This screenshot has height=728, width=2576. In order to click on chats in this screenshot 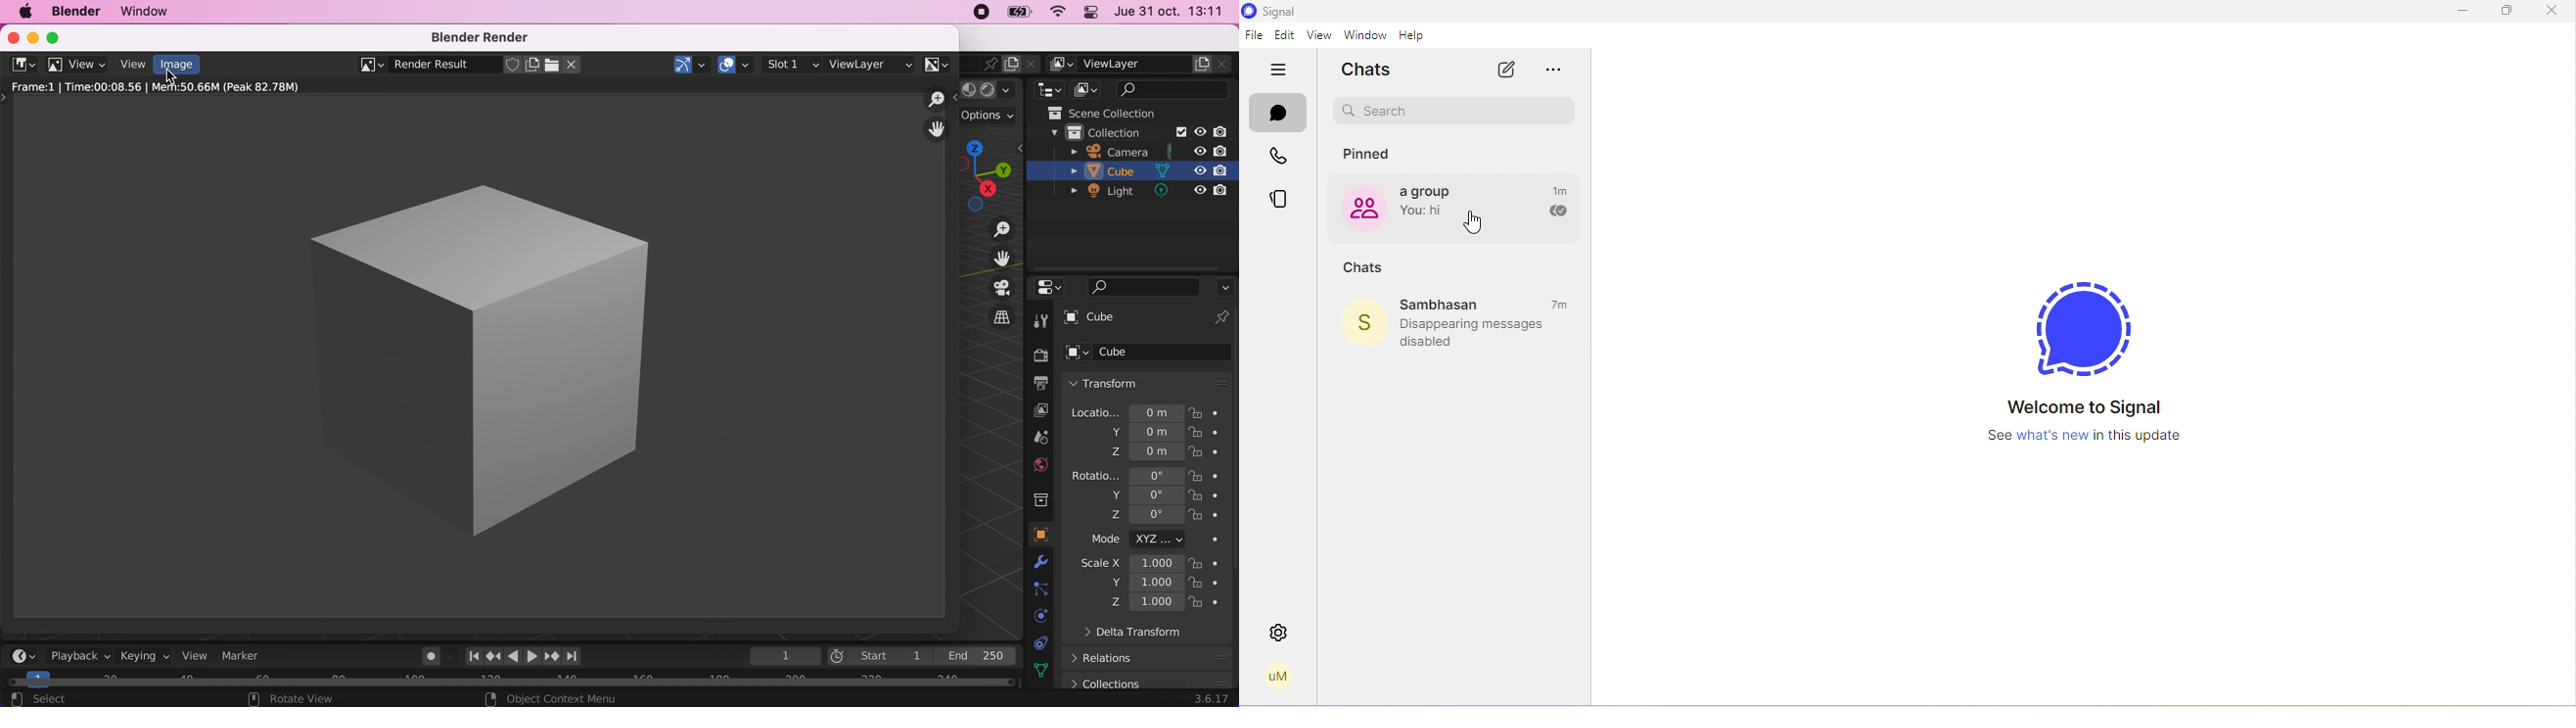, I will do `click(1363, 268)`.